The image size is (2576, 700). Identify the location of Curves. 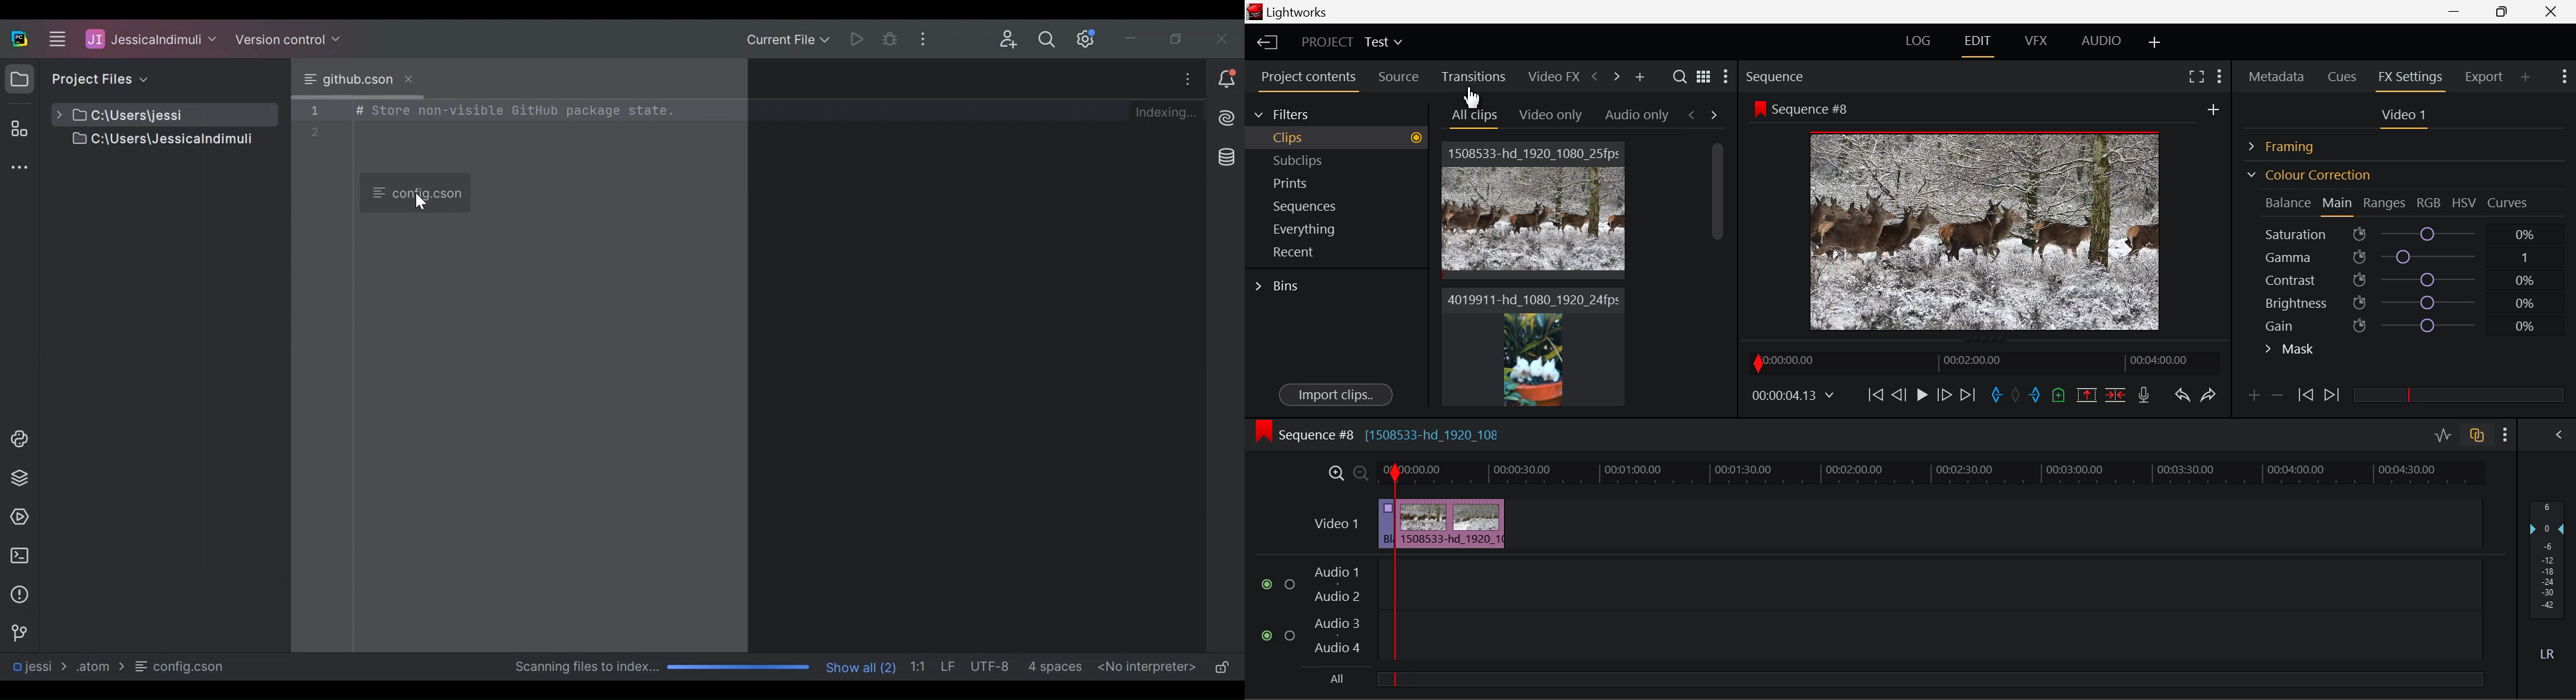
(2509, 202).